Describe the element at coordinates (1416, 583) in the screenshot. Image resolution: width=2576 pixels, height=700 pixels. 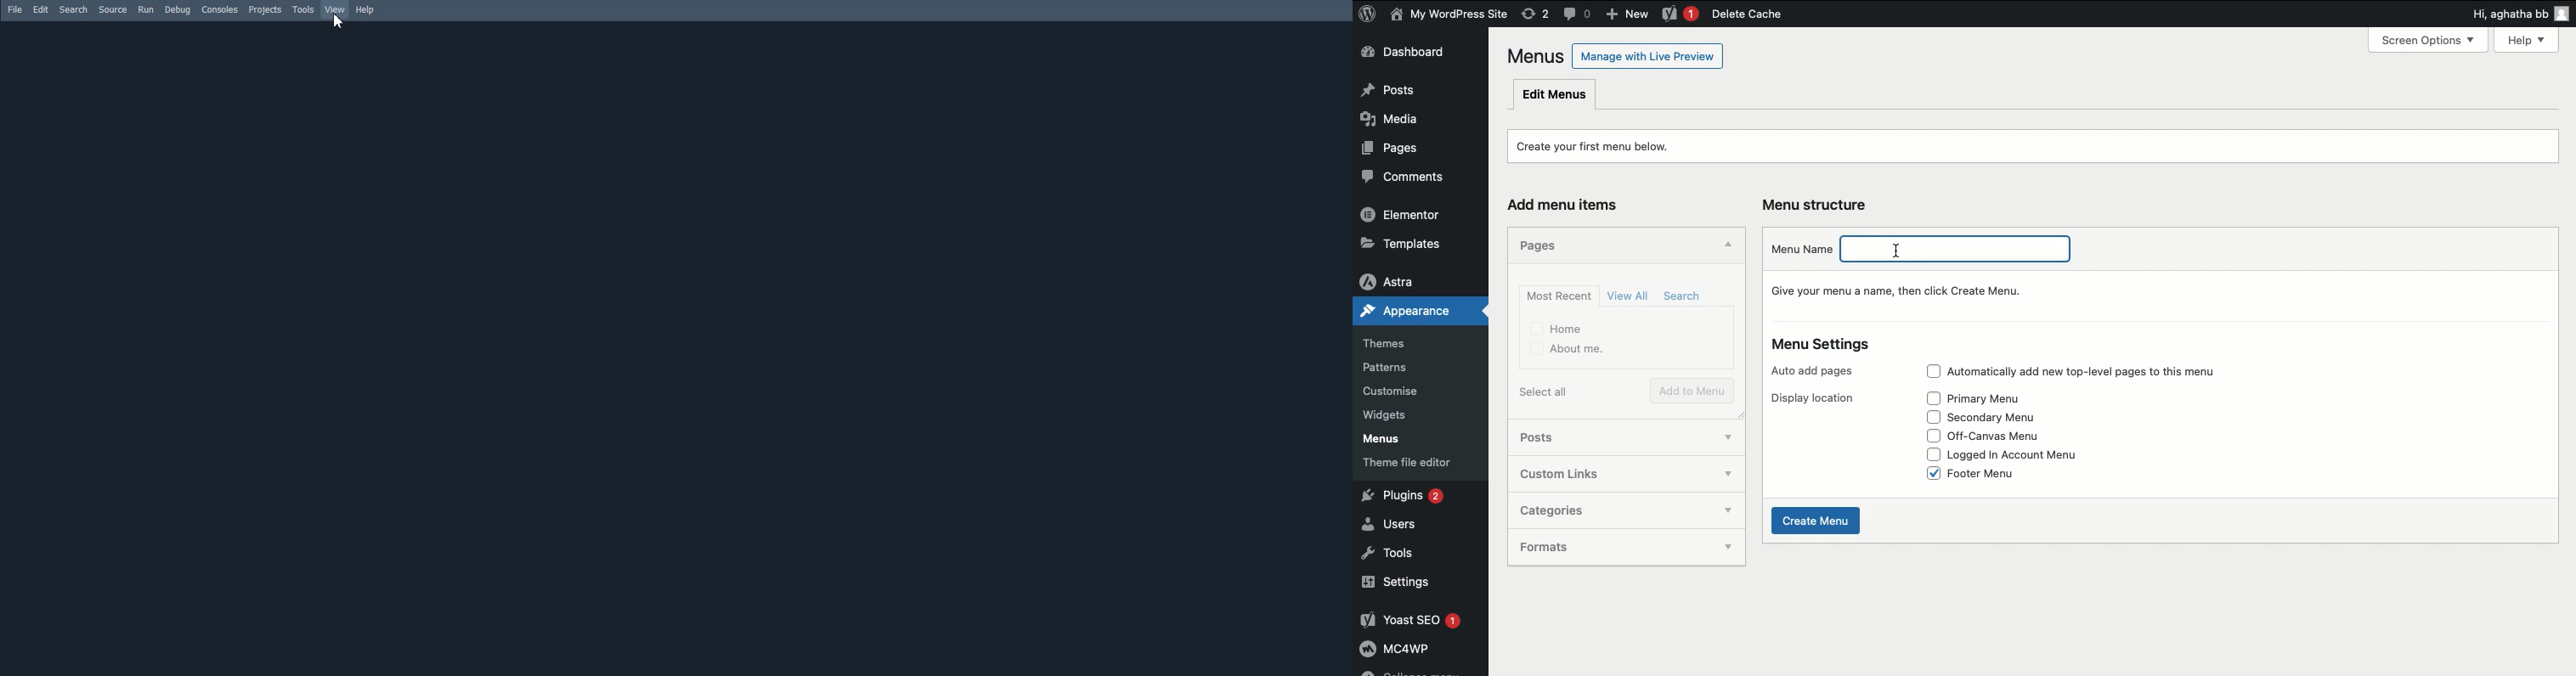
I see `Settings` at that location.